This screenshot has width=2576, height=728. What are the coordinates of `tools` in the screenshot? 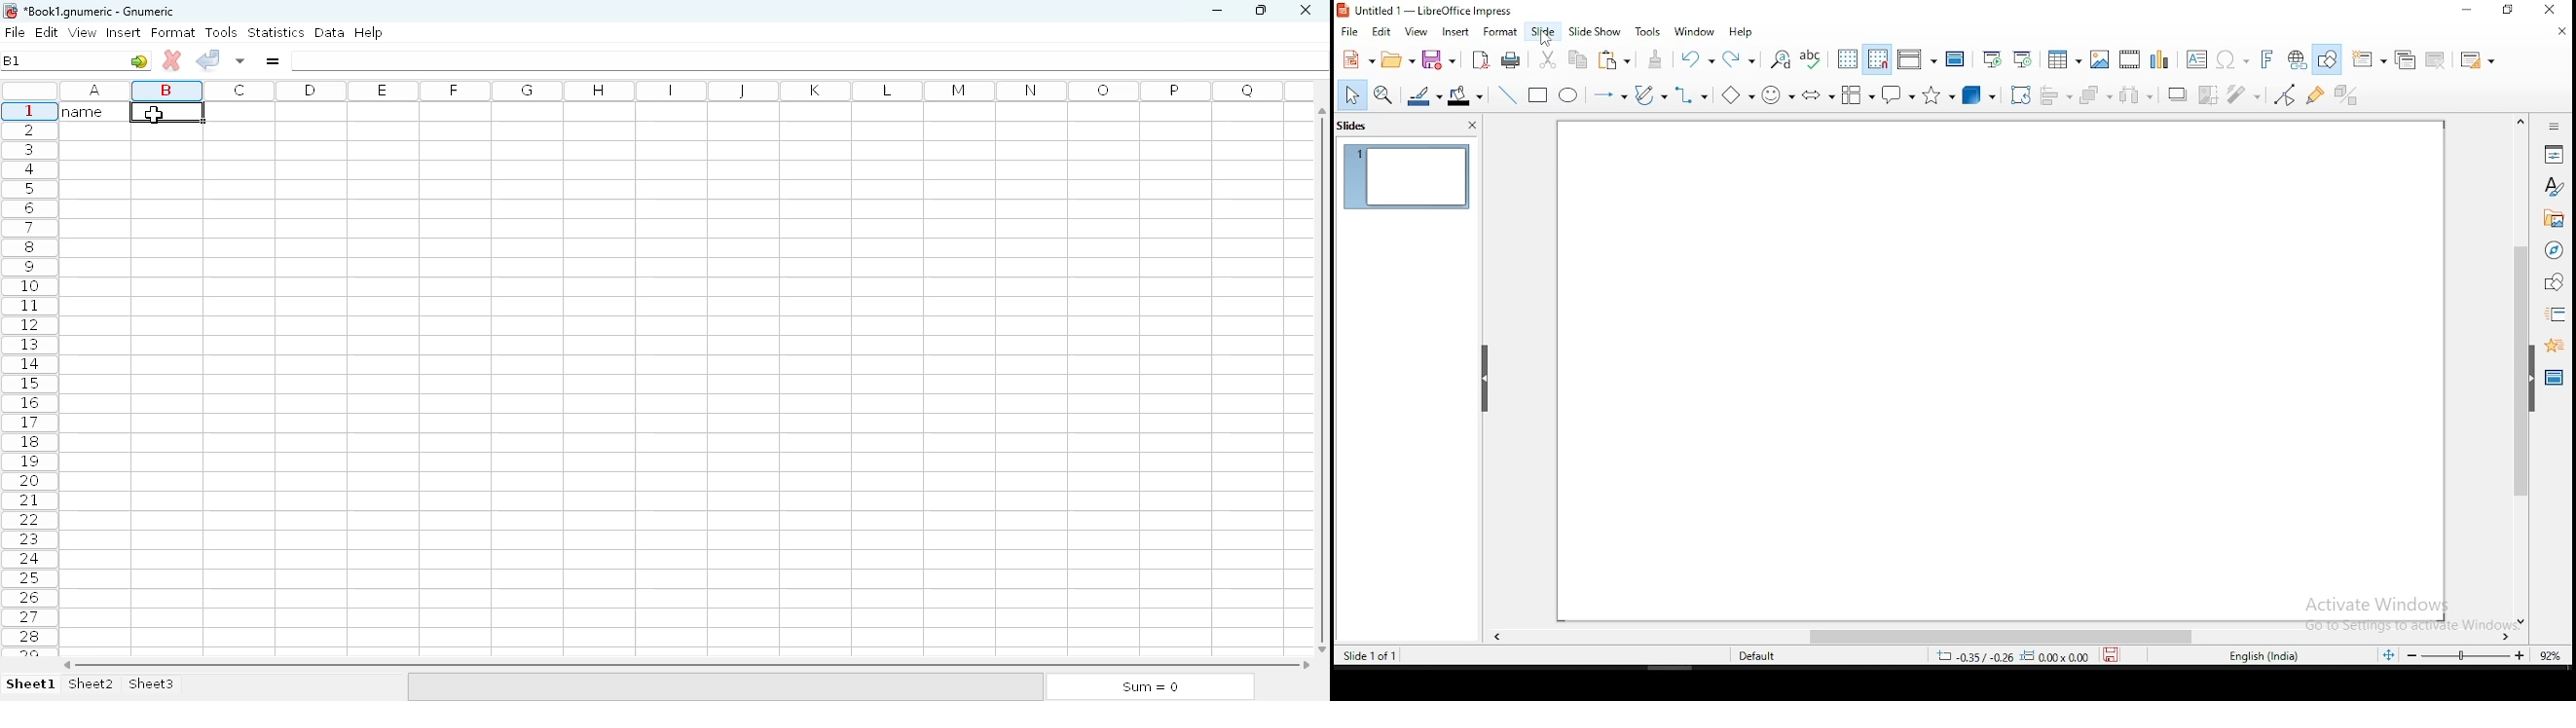 It's located at (1650, 31).